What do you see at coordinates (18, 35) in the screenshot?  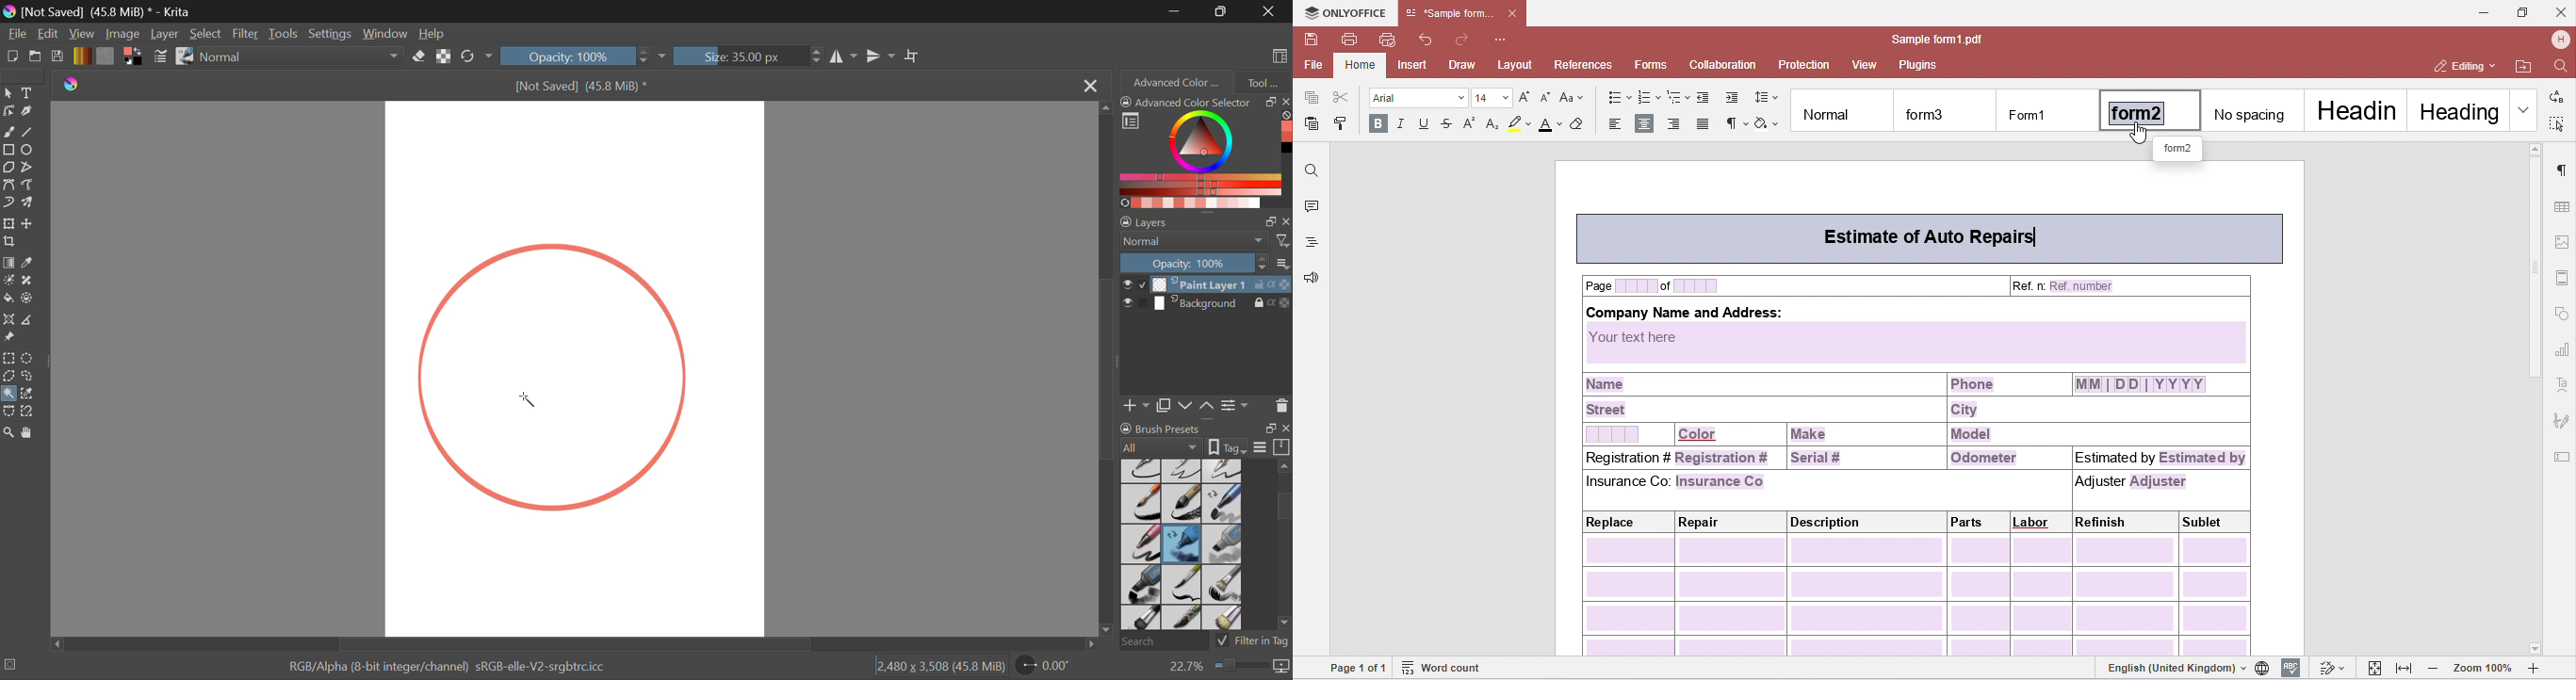 I see `File` at bounding box center [18, 35].